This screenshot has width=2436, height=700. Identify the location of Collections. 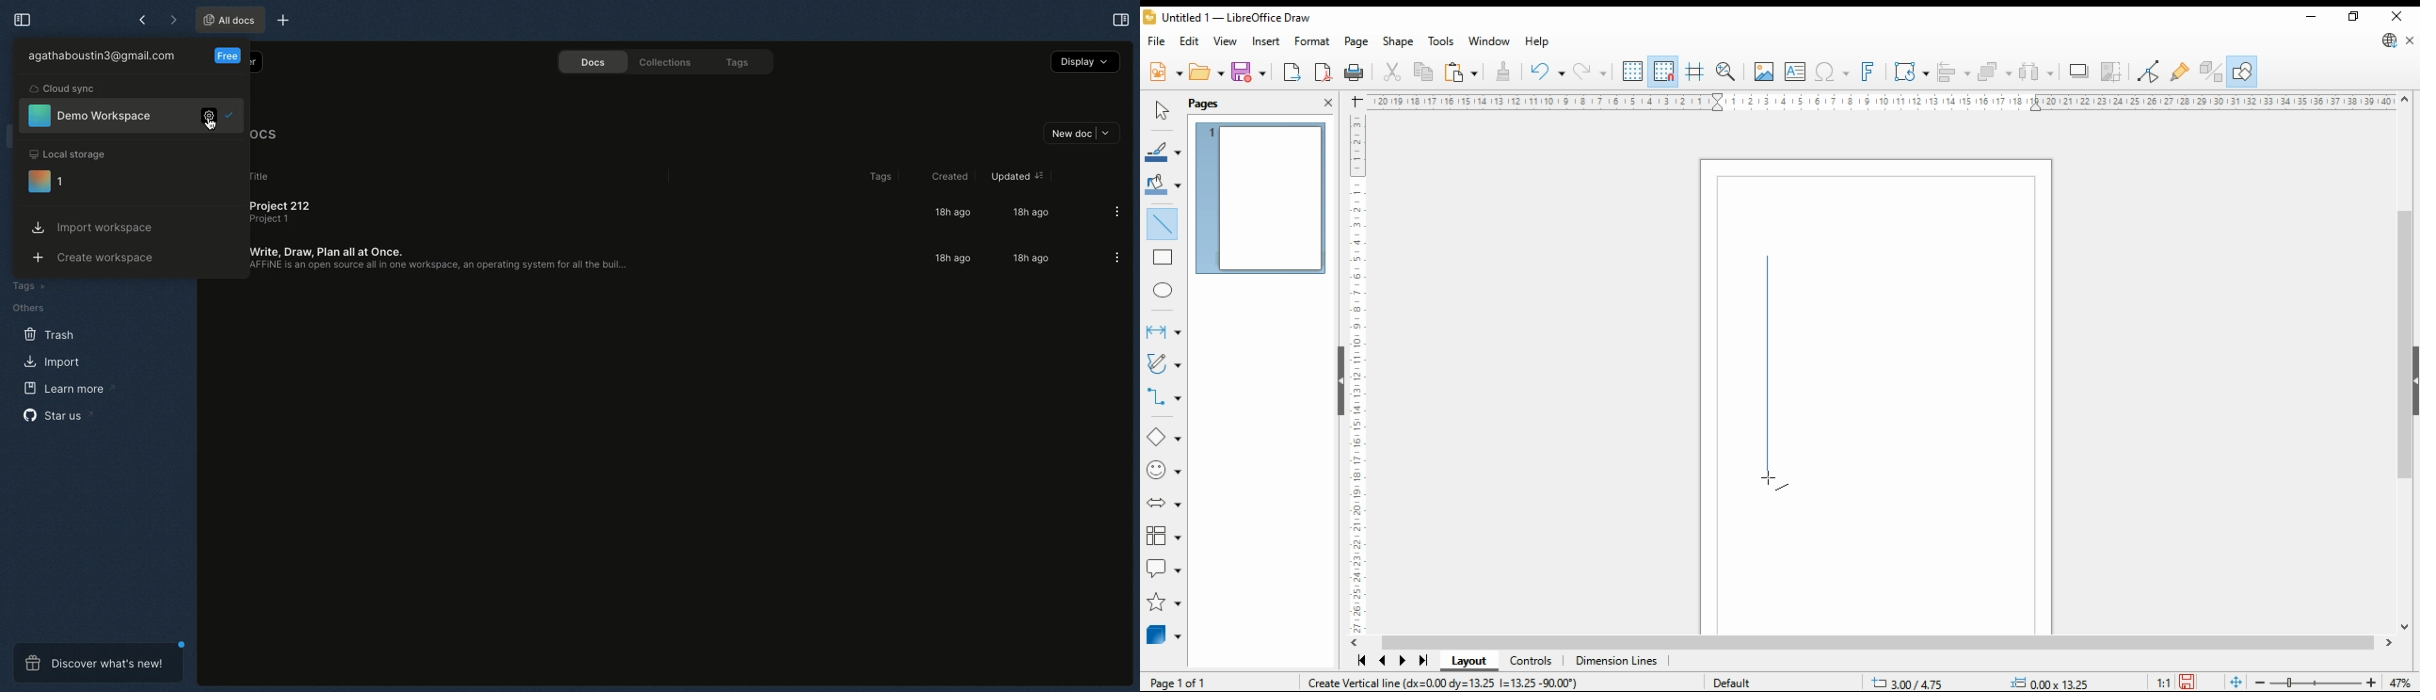
(662, 62).